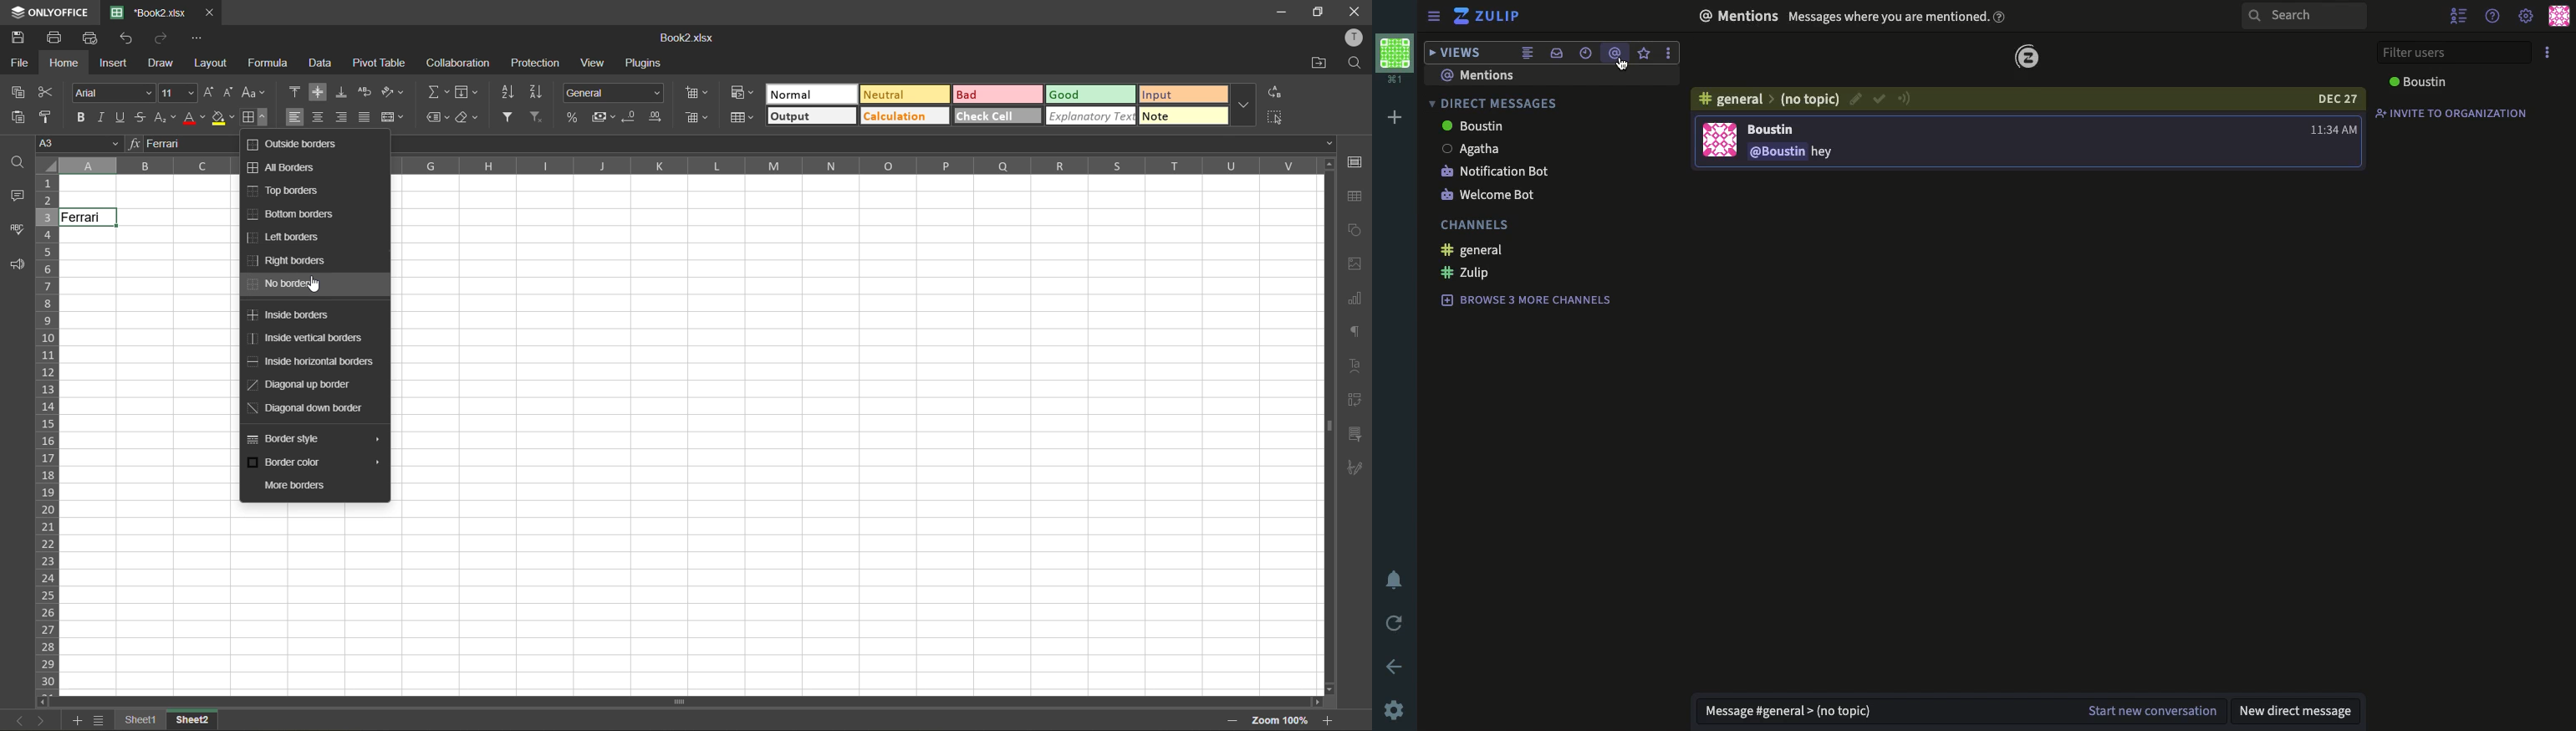 The image size is (2576, 756). Describe the element at coordinates (290, 260) in the screenshot. I see `right borders` at that location.